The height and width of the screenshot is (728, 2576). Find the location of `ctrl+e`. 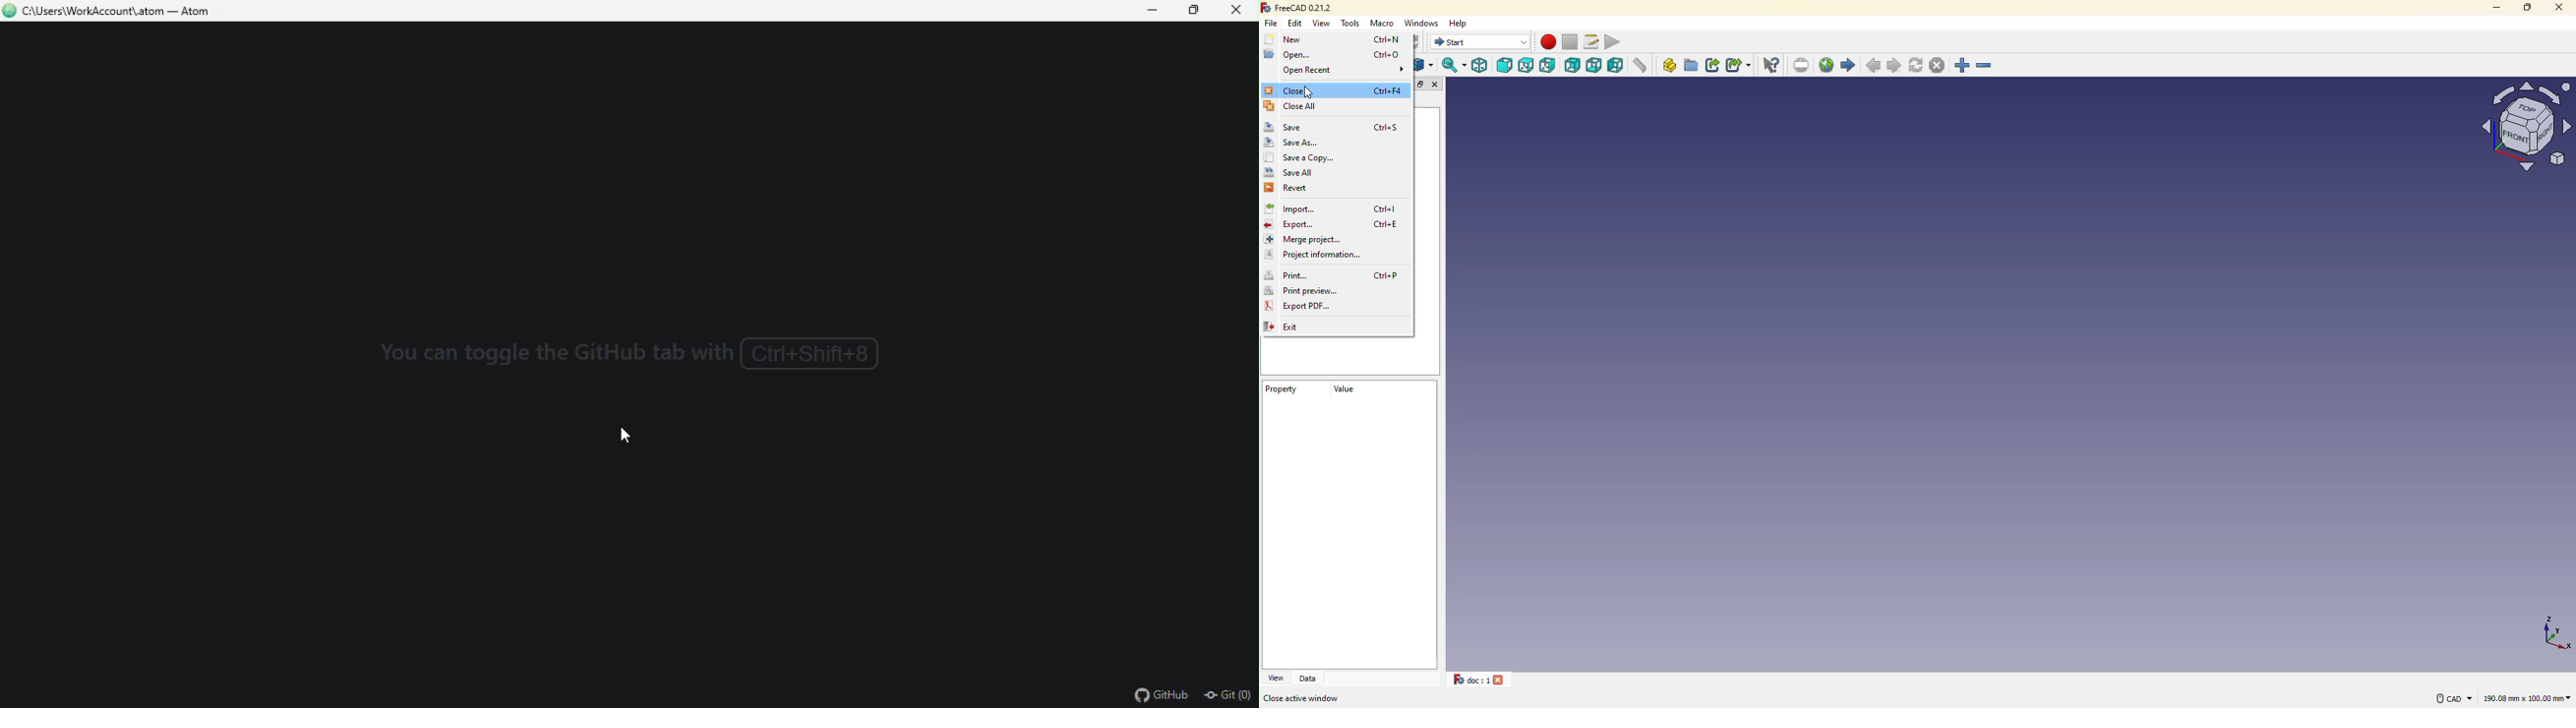

ctrl+e is located at coordinates (1387, 225).